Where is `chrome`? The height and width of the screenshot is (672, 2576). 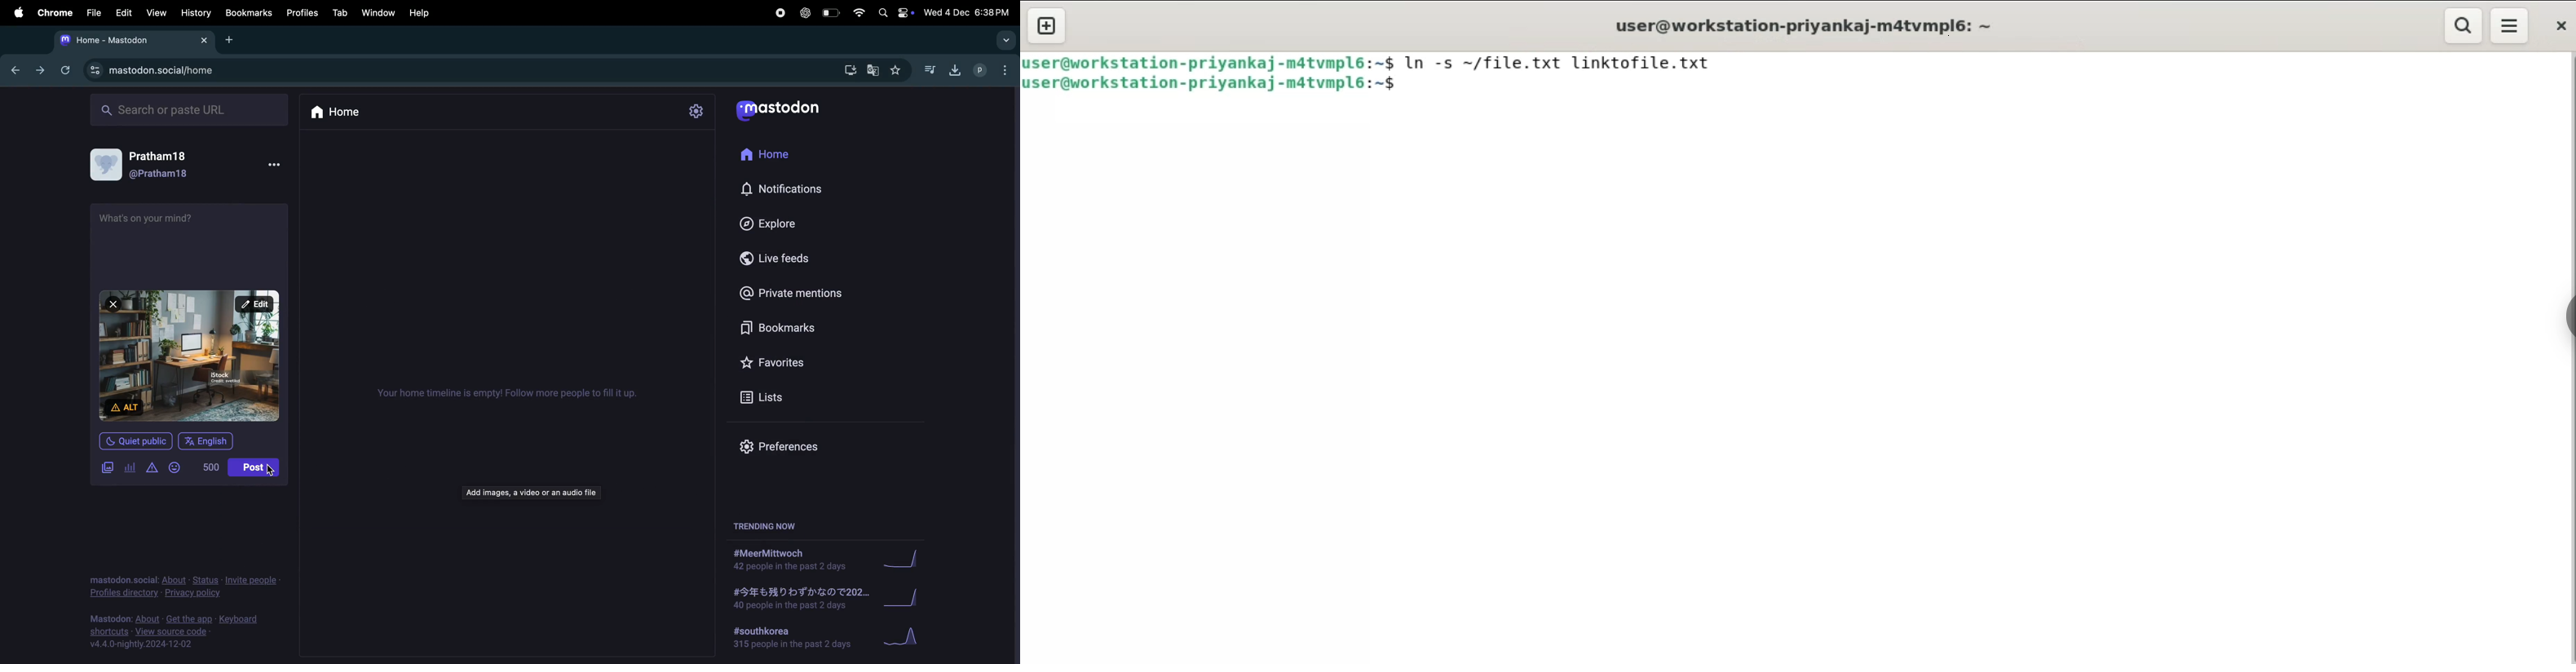 chrome is located at coordinates (53, 14).